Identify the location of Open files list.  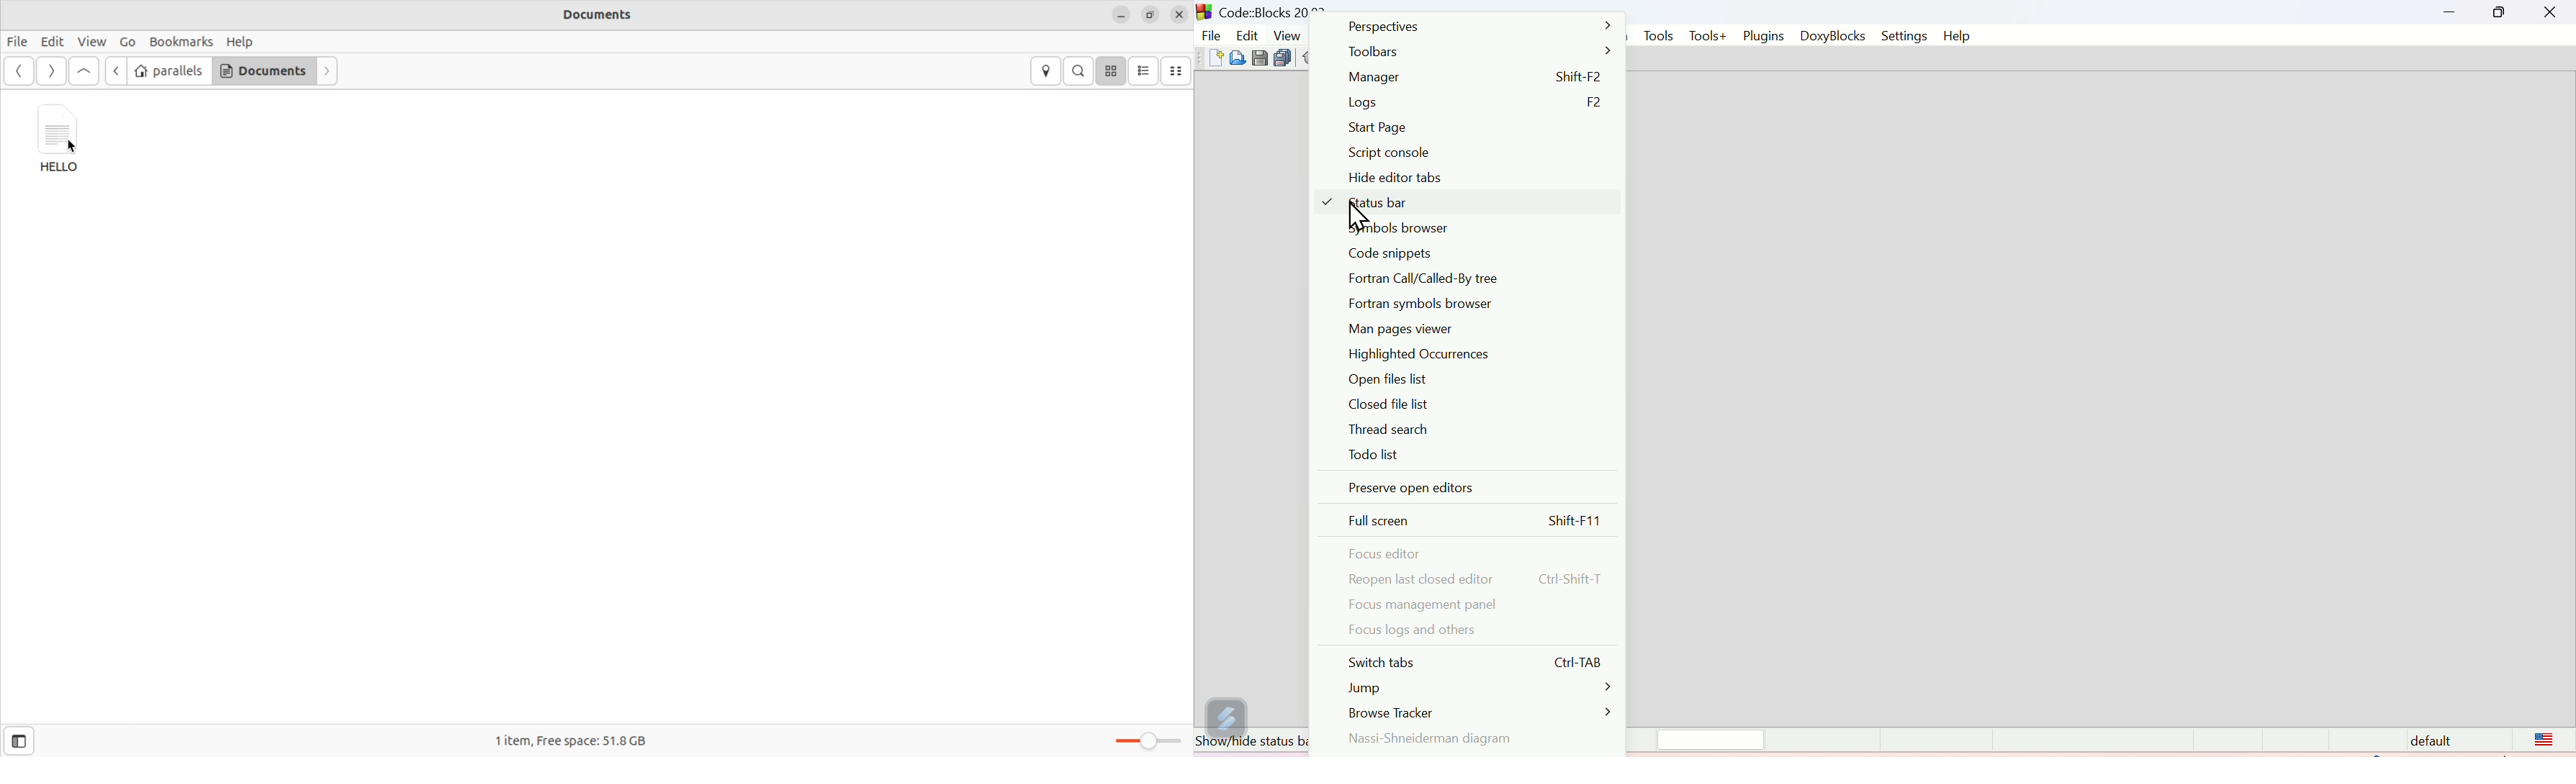
(1390, 381).